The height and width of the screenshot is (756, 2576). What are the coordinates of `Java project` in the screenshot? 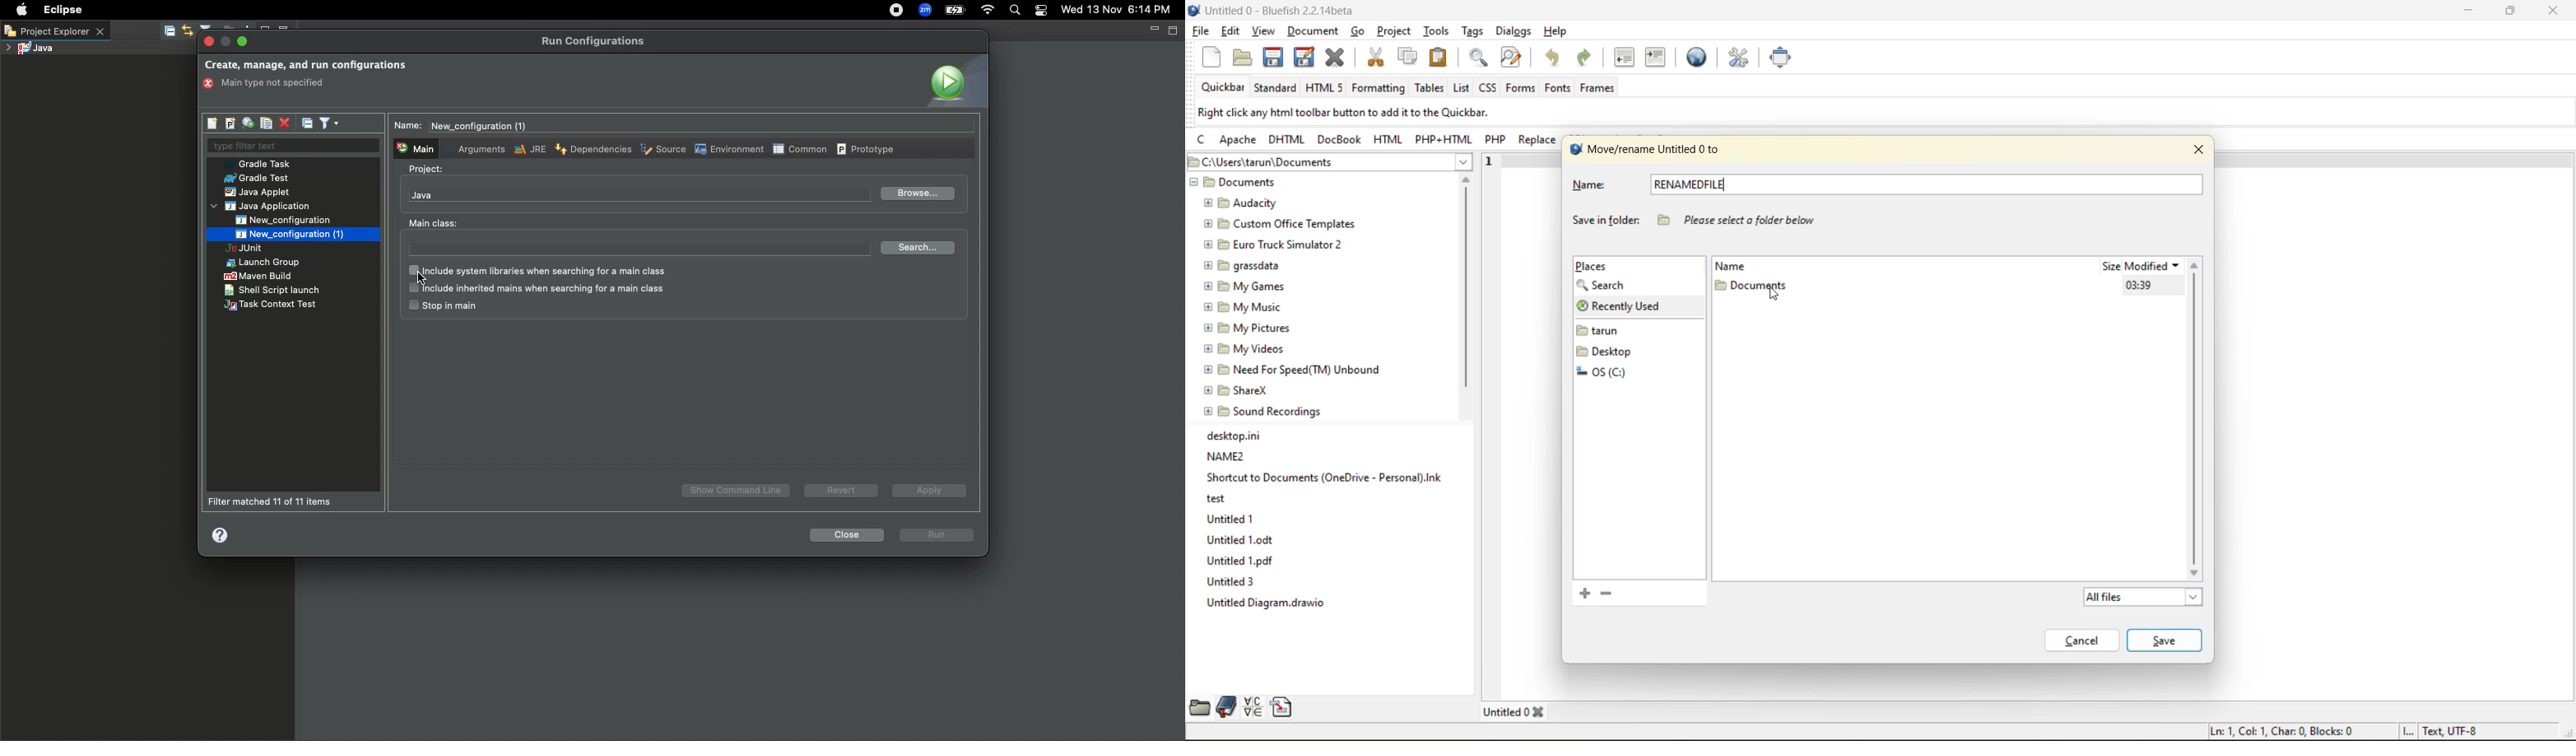 It's located at (29, 49).